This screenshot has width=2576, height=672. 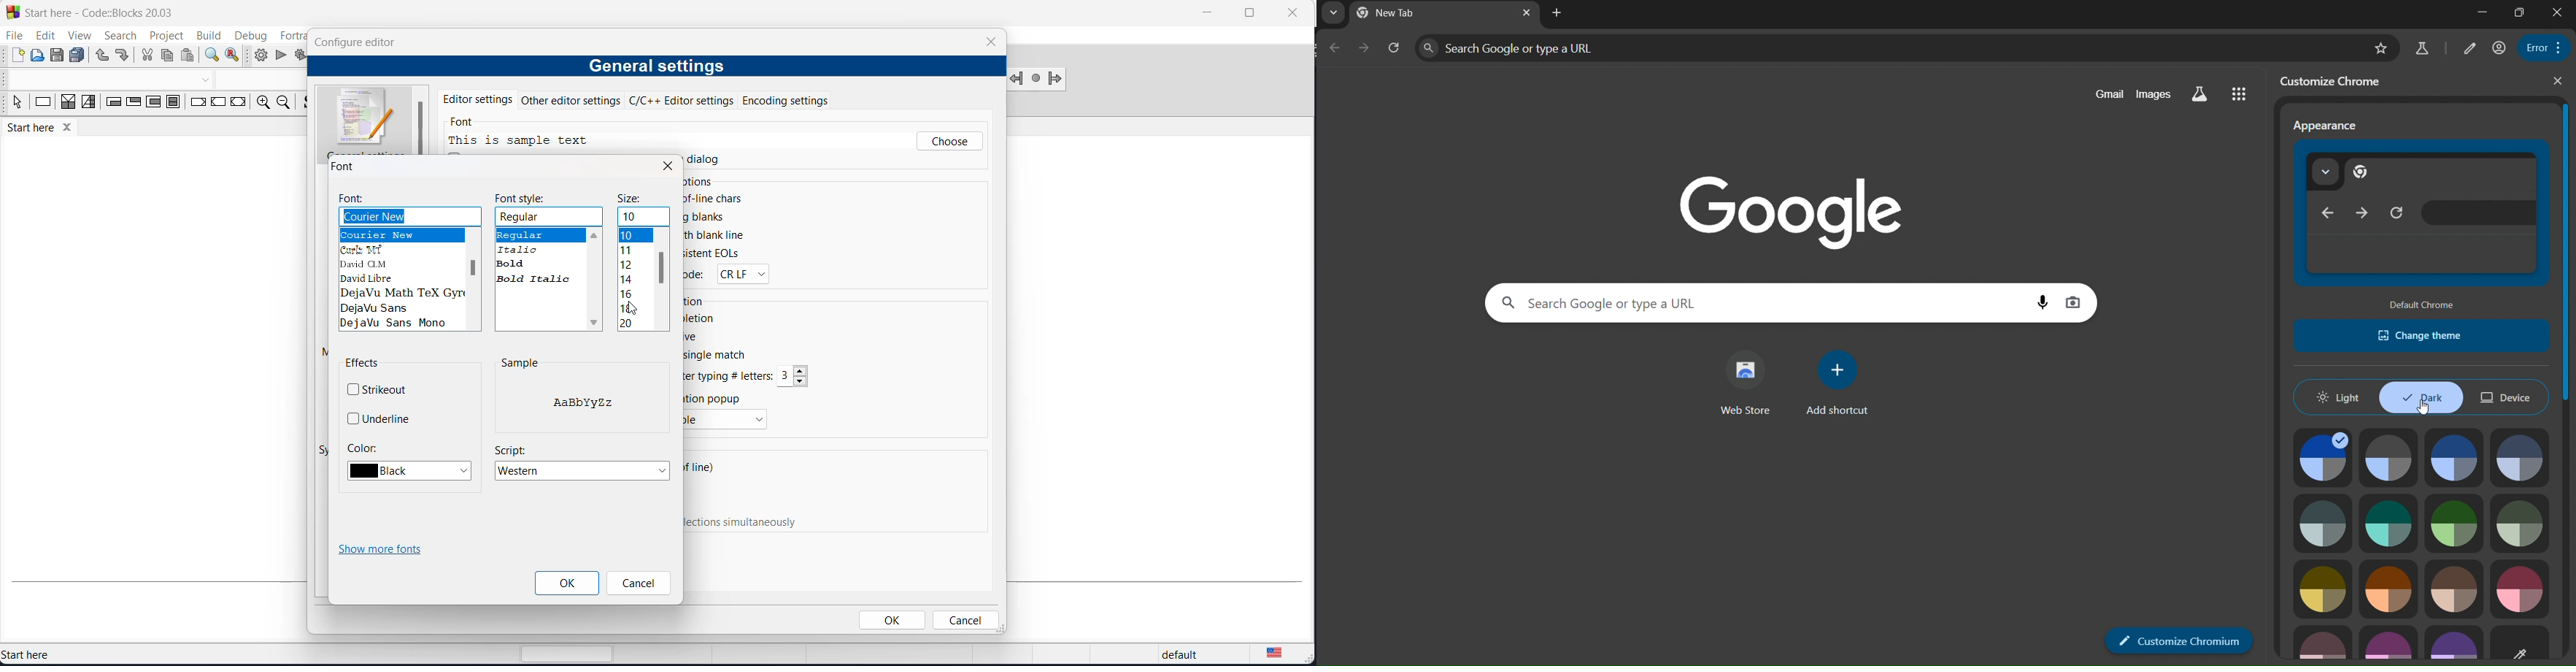 I want to click on minimize, so click(x=1205, y=15).